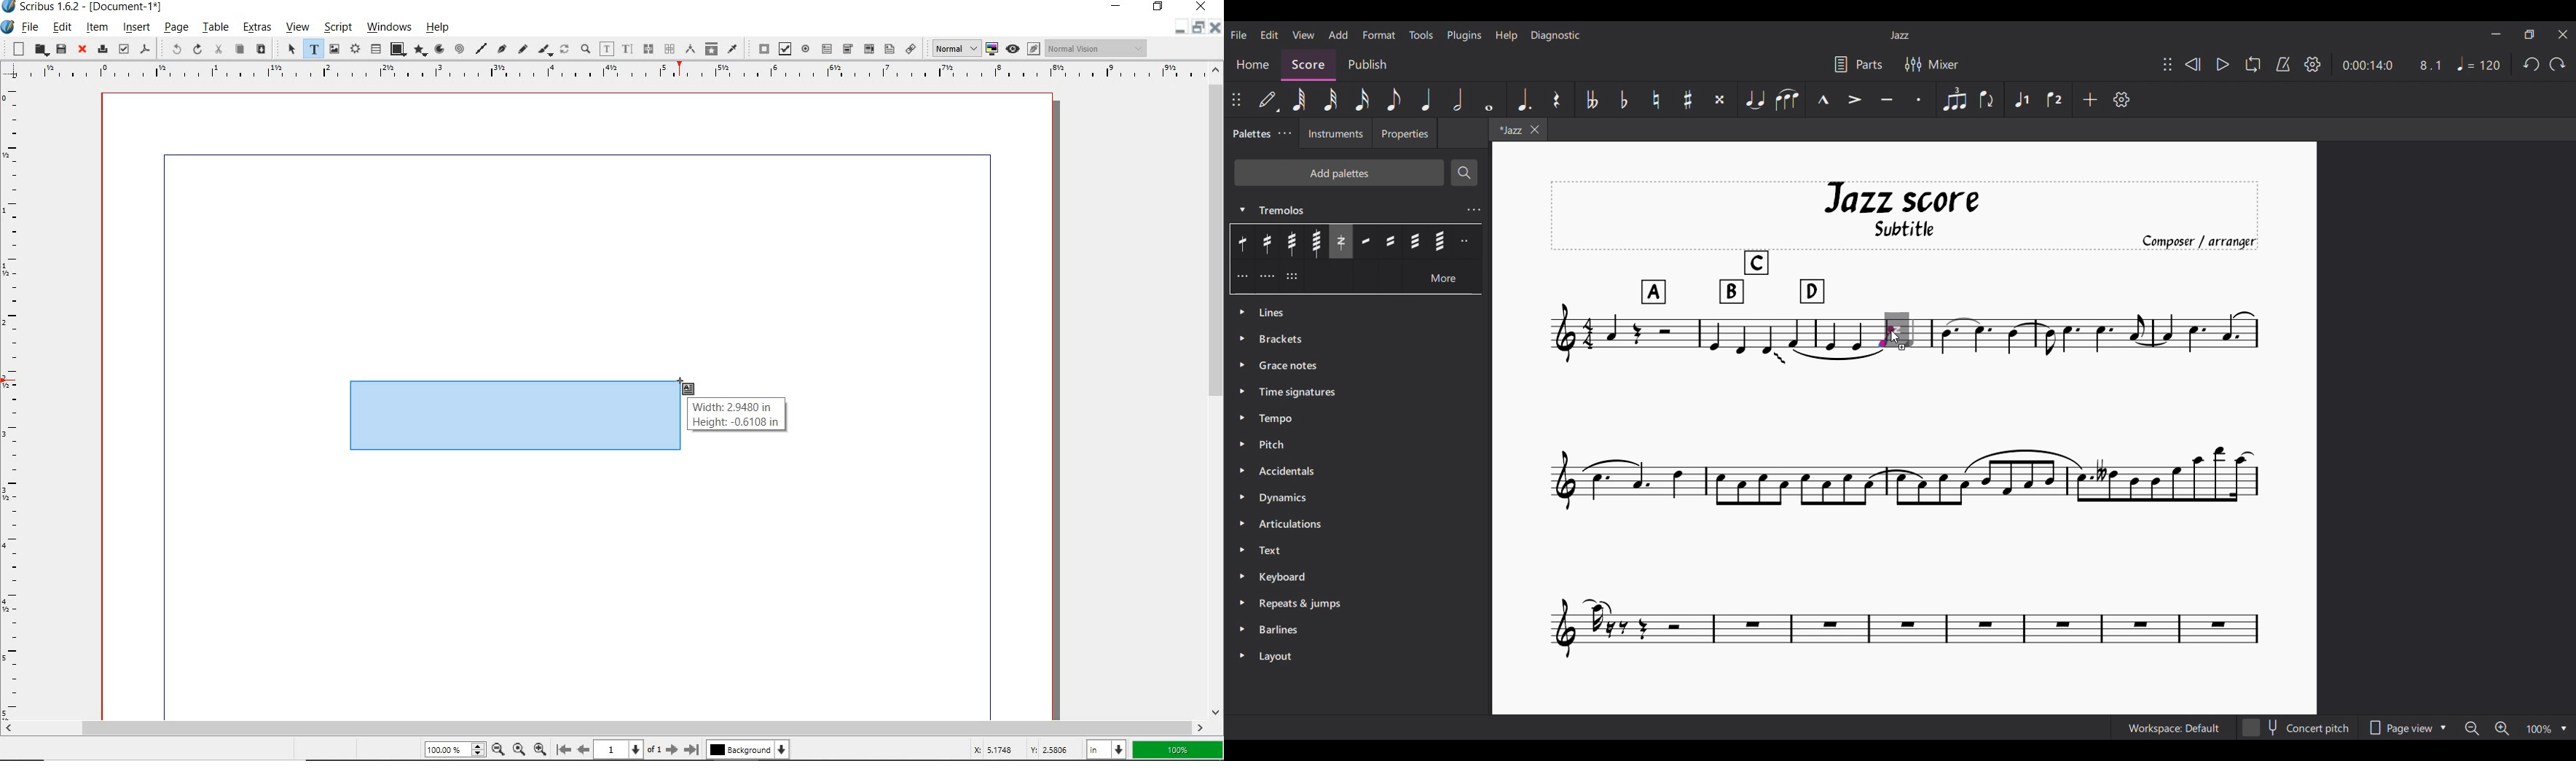  What do you see at coordinates (1358, 498) in the screenshot?
I see `Dynamics` at bounding box center [1358, 498].